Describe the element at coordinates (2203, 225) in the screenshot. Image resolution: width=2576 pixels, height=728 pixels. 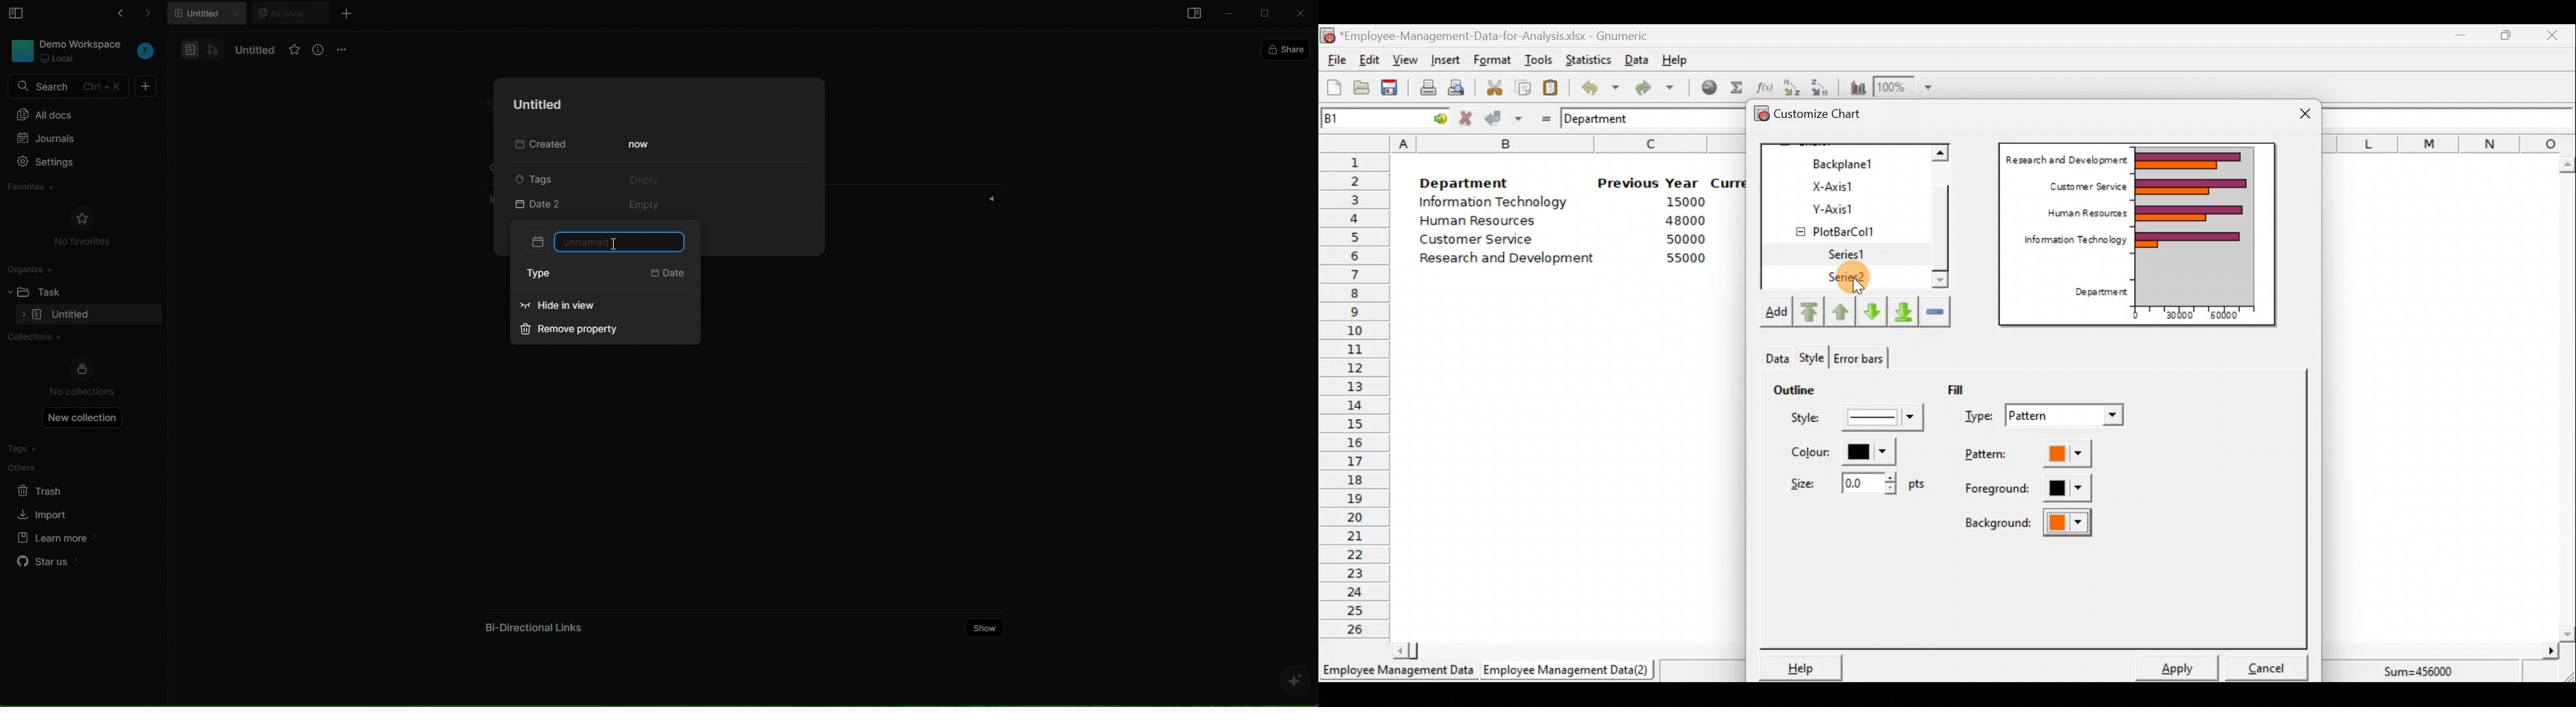
I see `Chart preview` at that location.